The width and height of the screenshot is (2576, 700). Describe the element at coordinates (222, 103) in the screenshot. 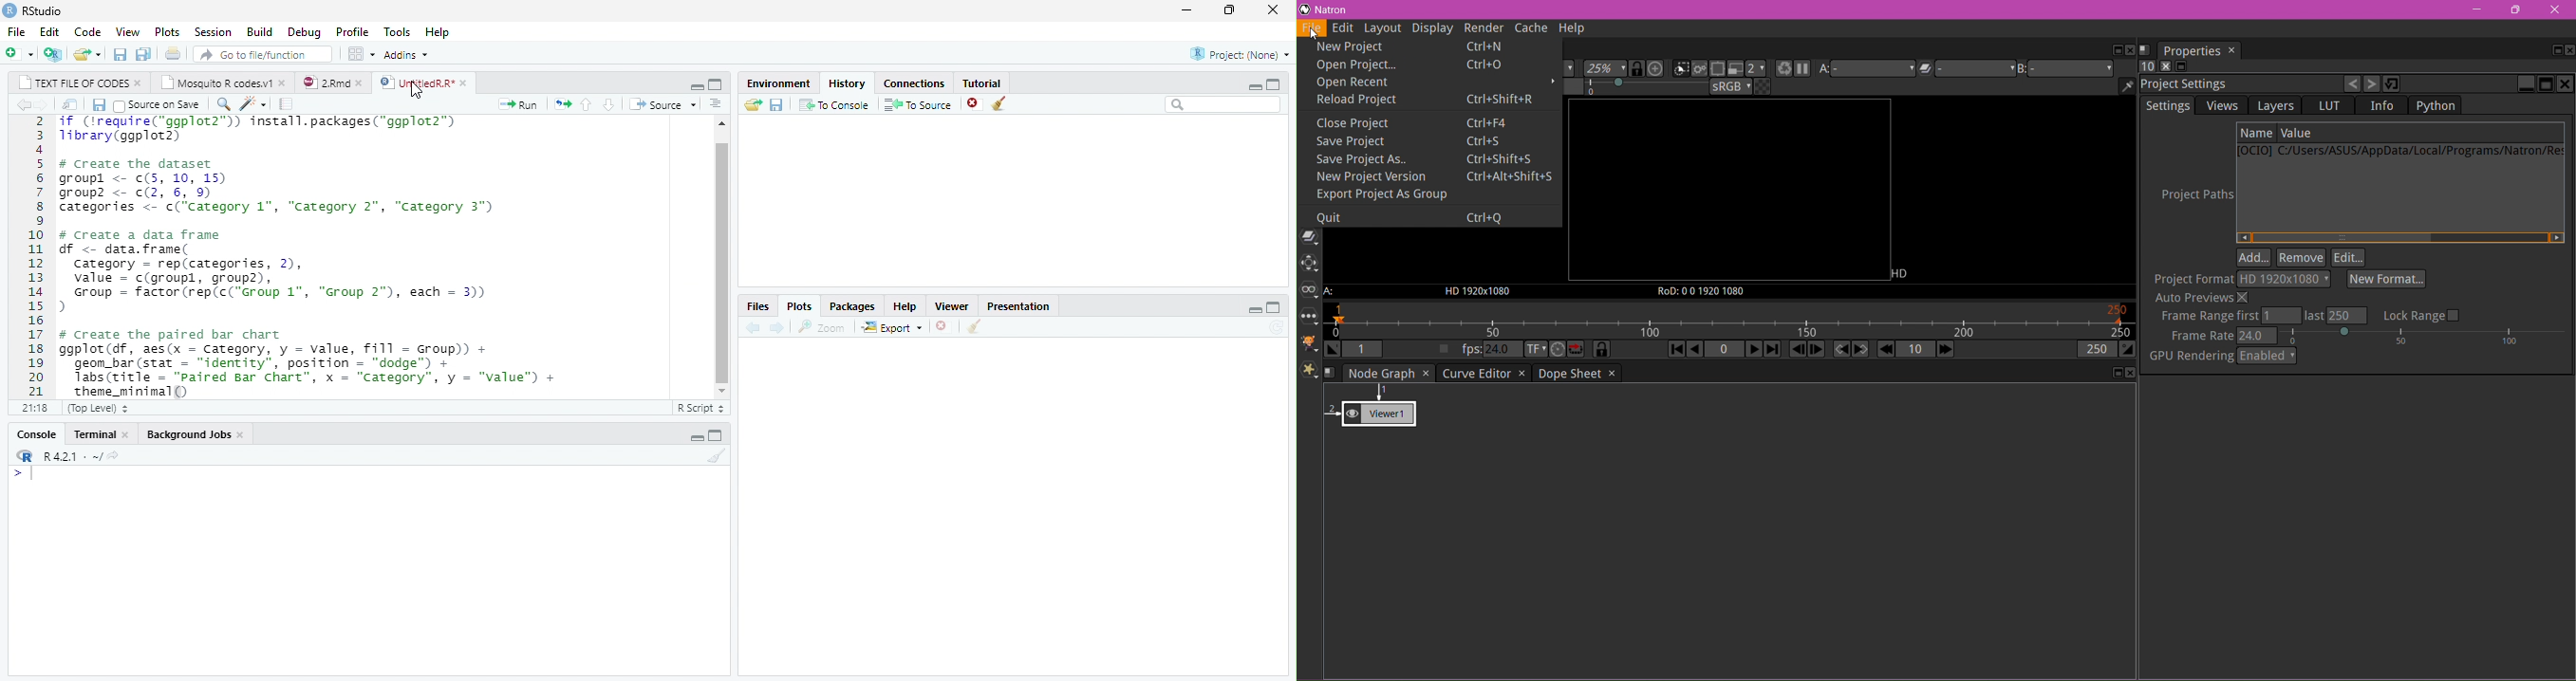

I see `find and replace` at that location.